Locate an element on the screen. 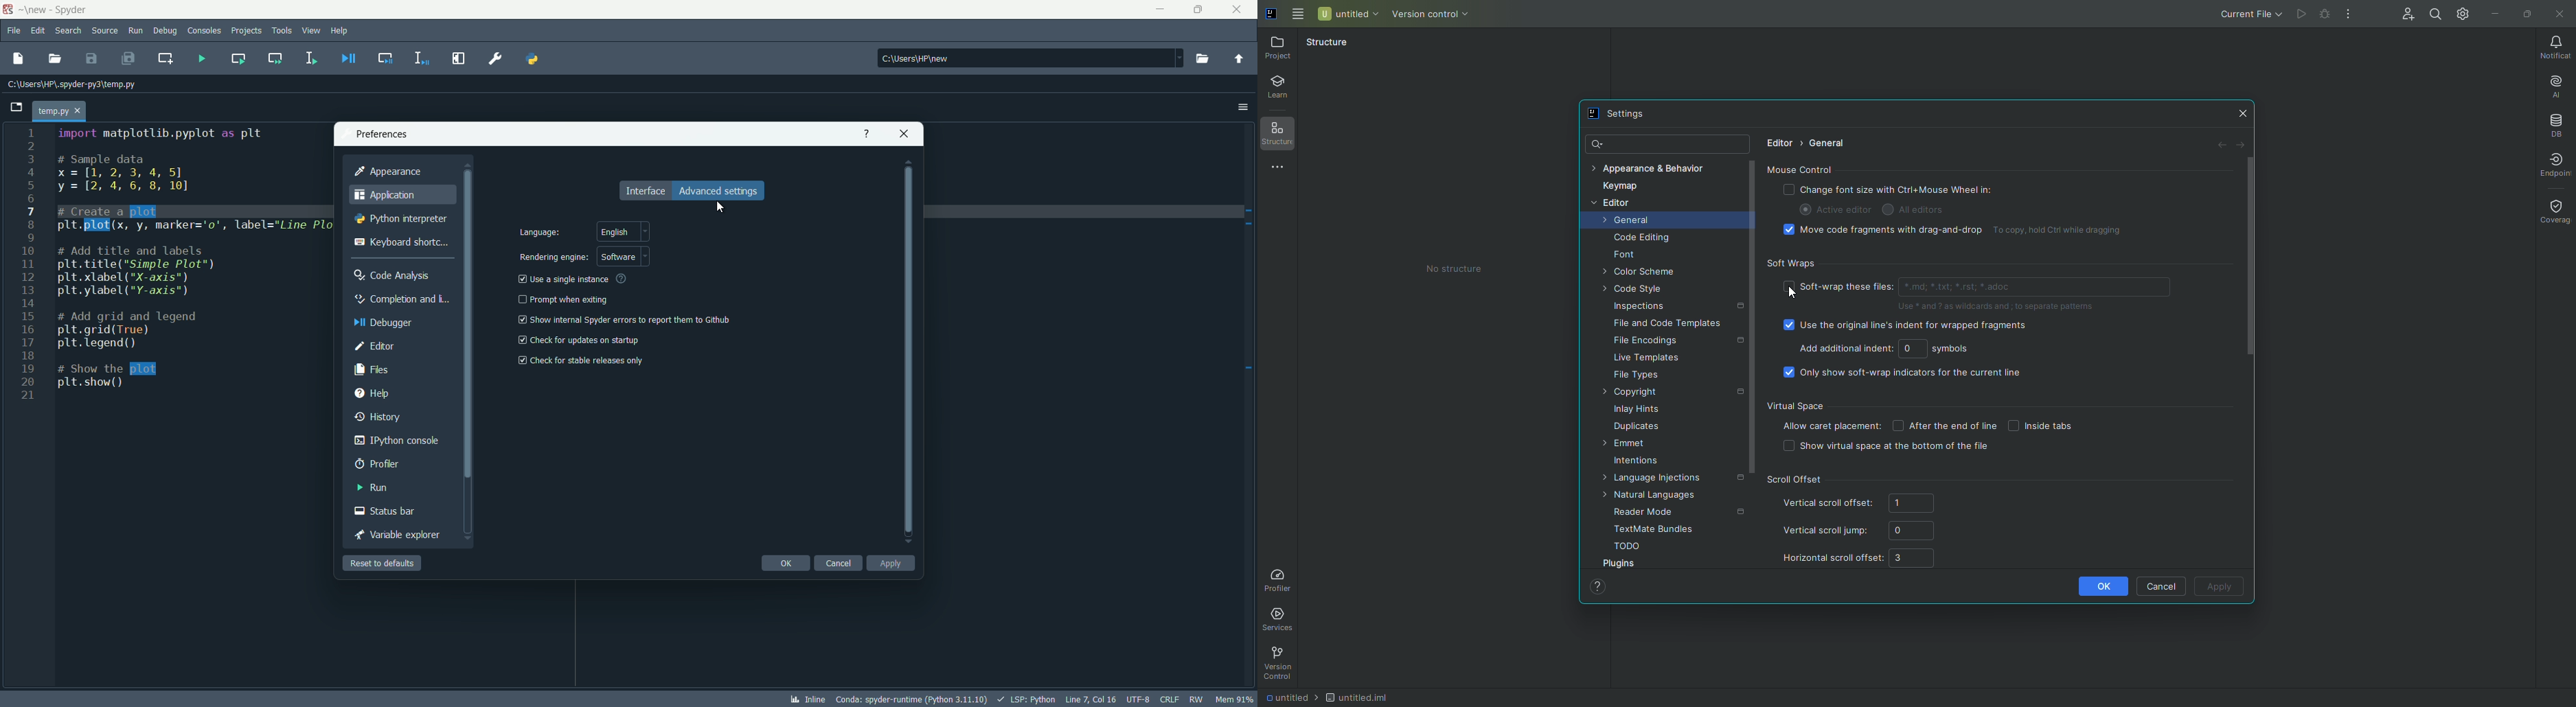 The width and height of the screenshot is (2576, 728). maximize current pane is located at coordinates (460, 58).